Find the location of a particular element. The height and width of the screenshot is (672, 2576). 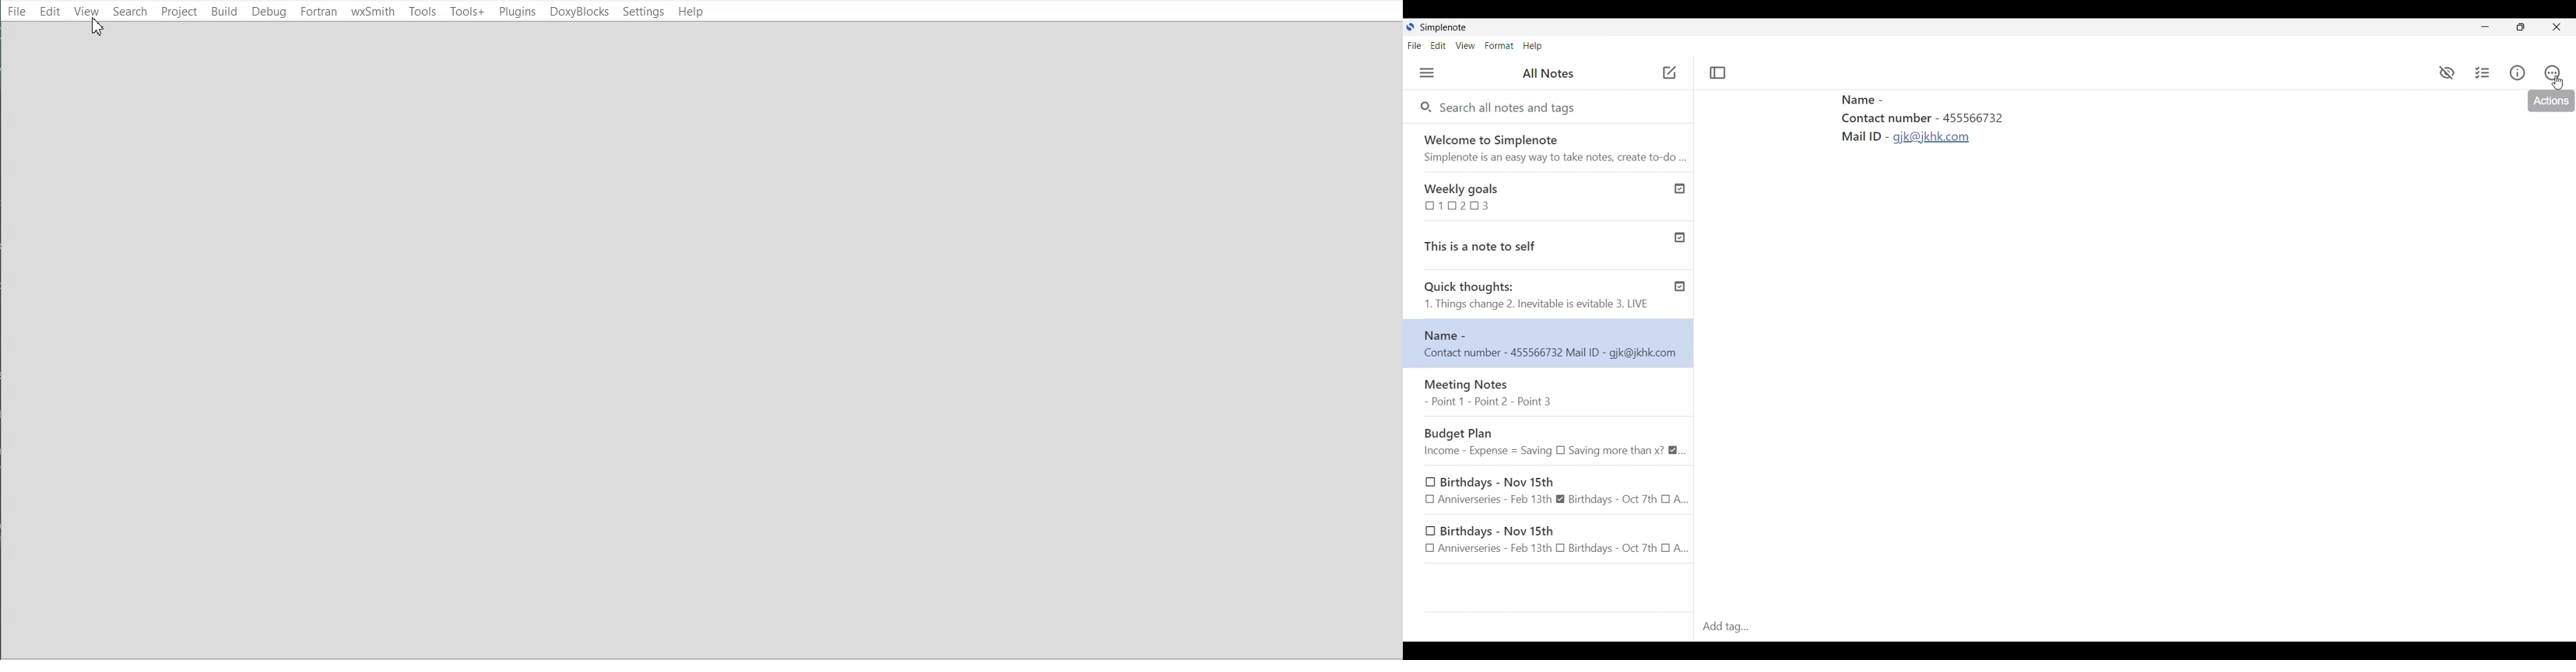

Build is located at coordinates (223, 11).